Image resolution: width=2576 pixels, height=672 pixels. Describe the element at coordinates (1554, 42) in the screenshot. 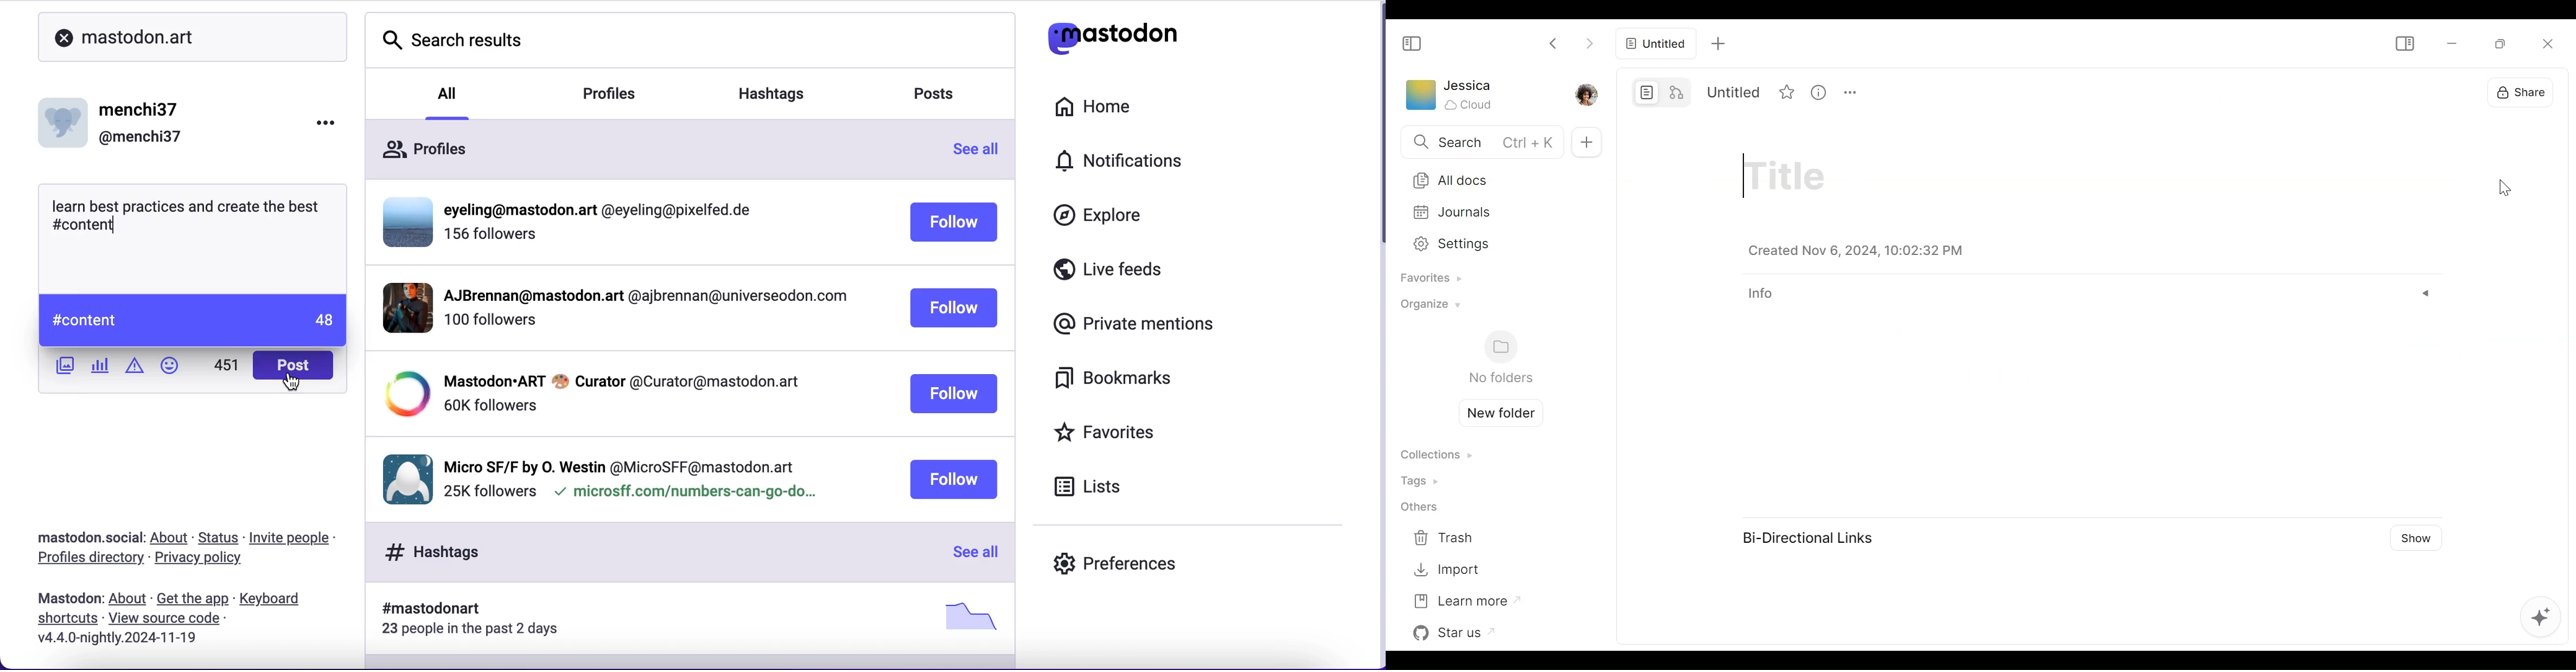

I see `Click to go back` at that location.